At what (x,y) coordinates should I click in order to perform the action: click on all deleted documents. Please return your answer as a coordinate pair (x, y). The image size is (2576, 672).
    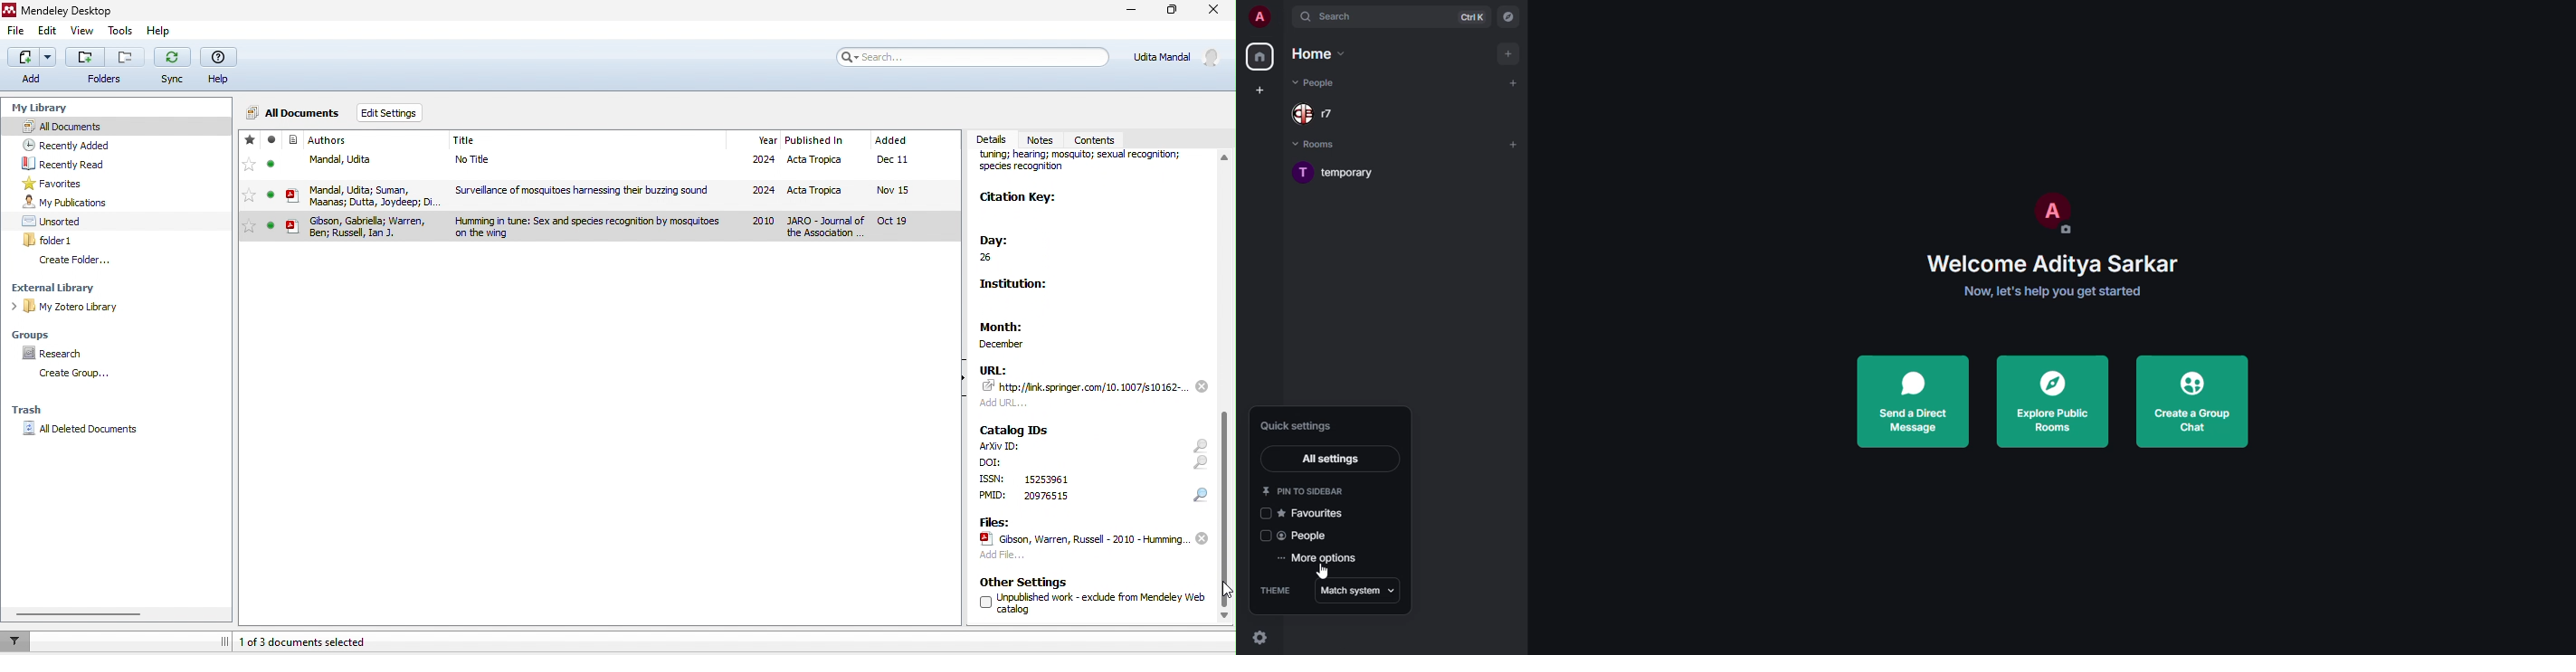
    Looking at the image, I should click on (85, 430).